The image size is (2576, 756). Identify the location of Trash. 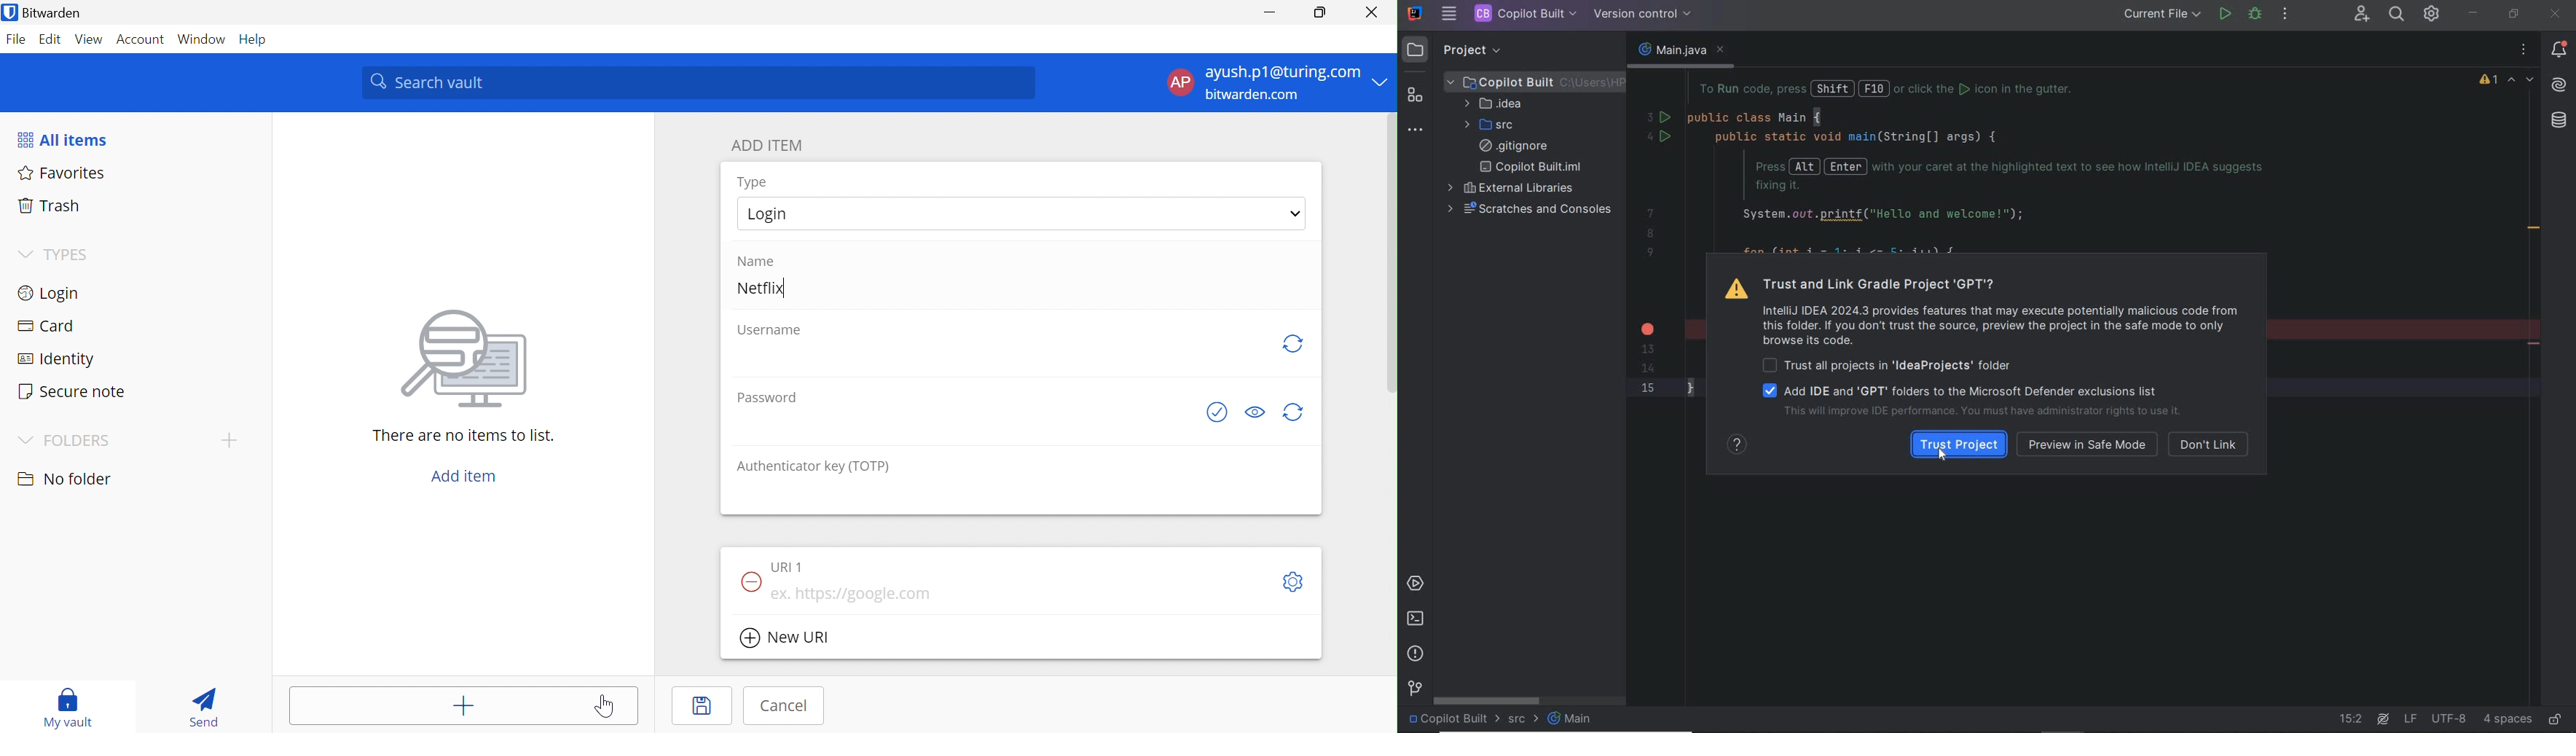
(48, 205).